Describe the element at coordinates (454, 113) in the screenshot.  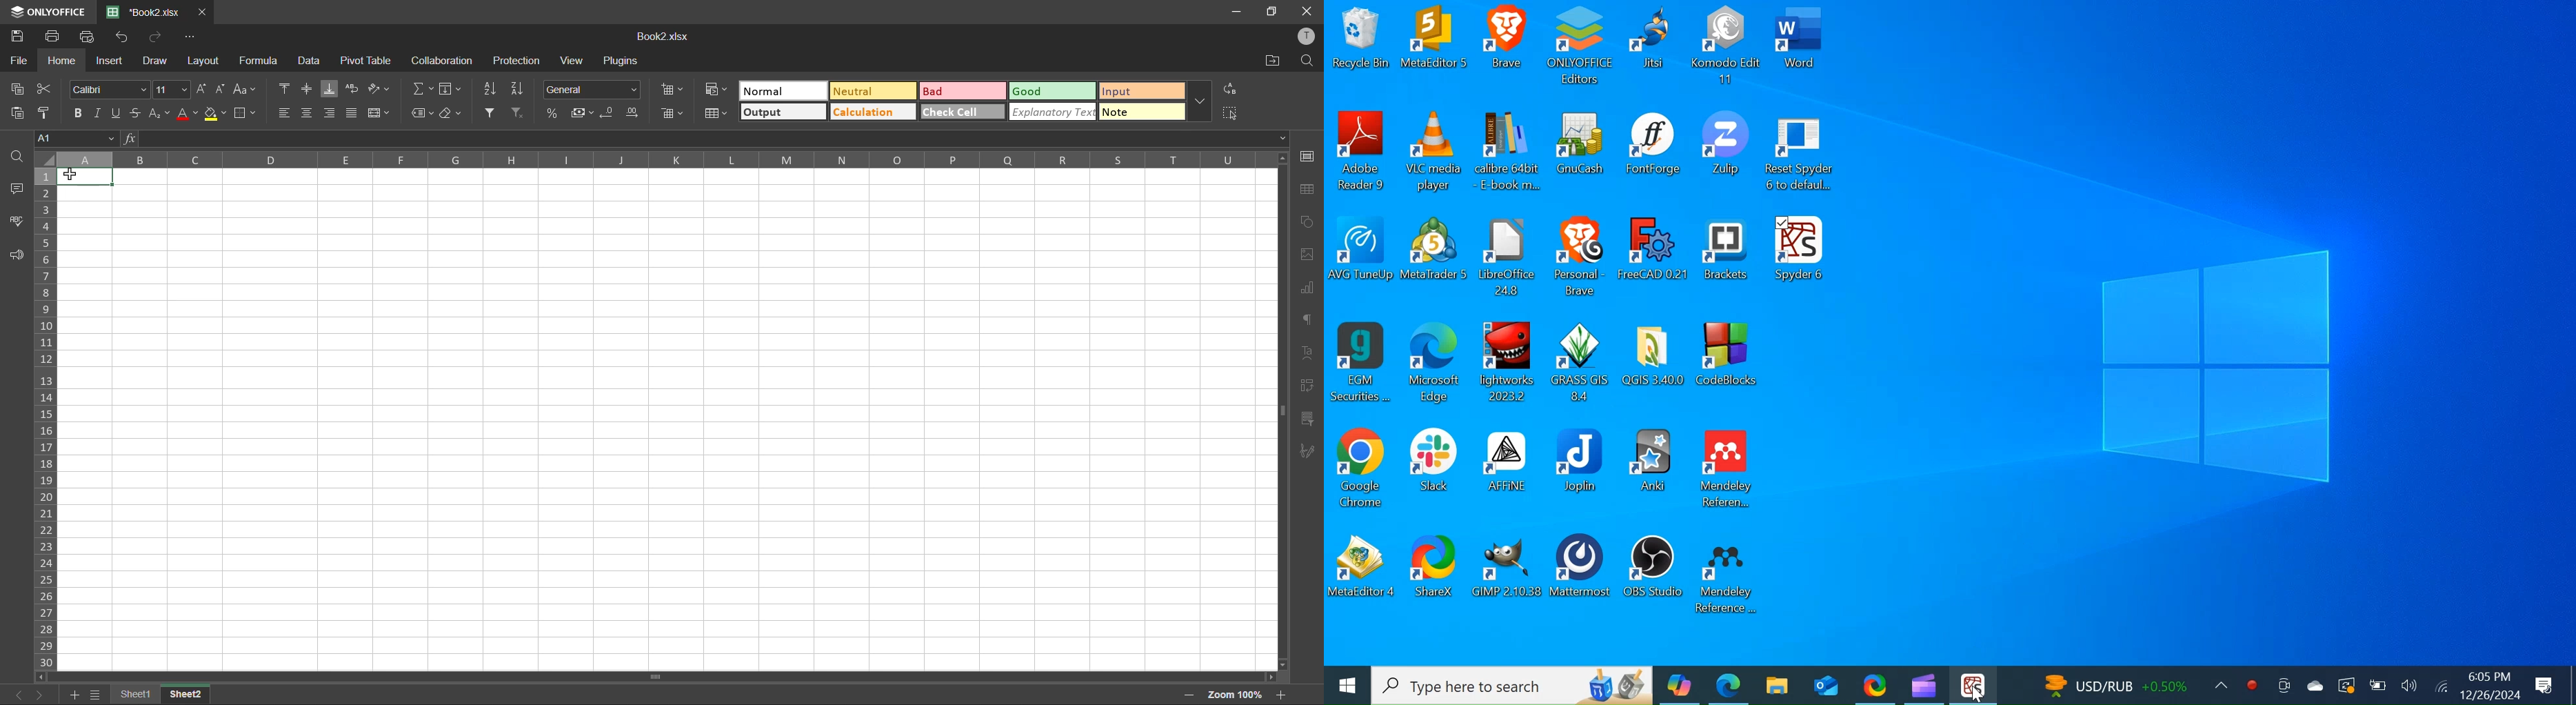
I see `clear` at that location.